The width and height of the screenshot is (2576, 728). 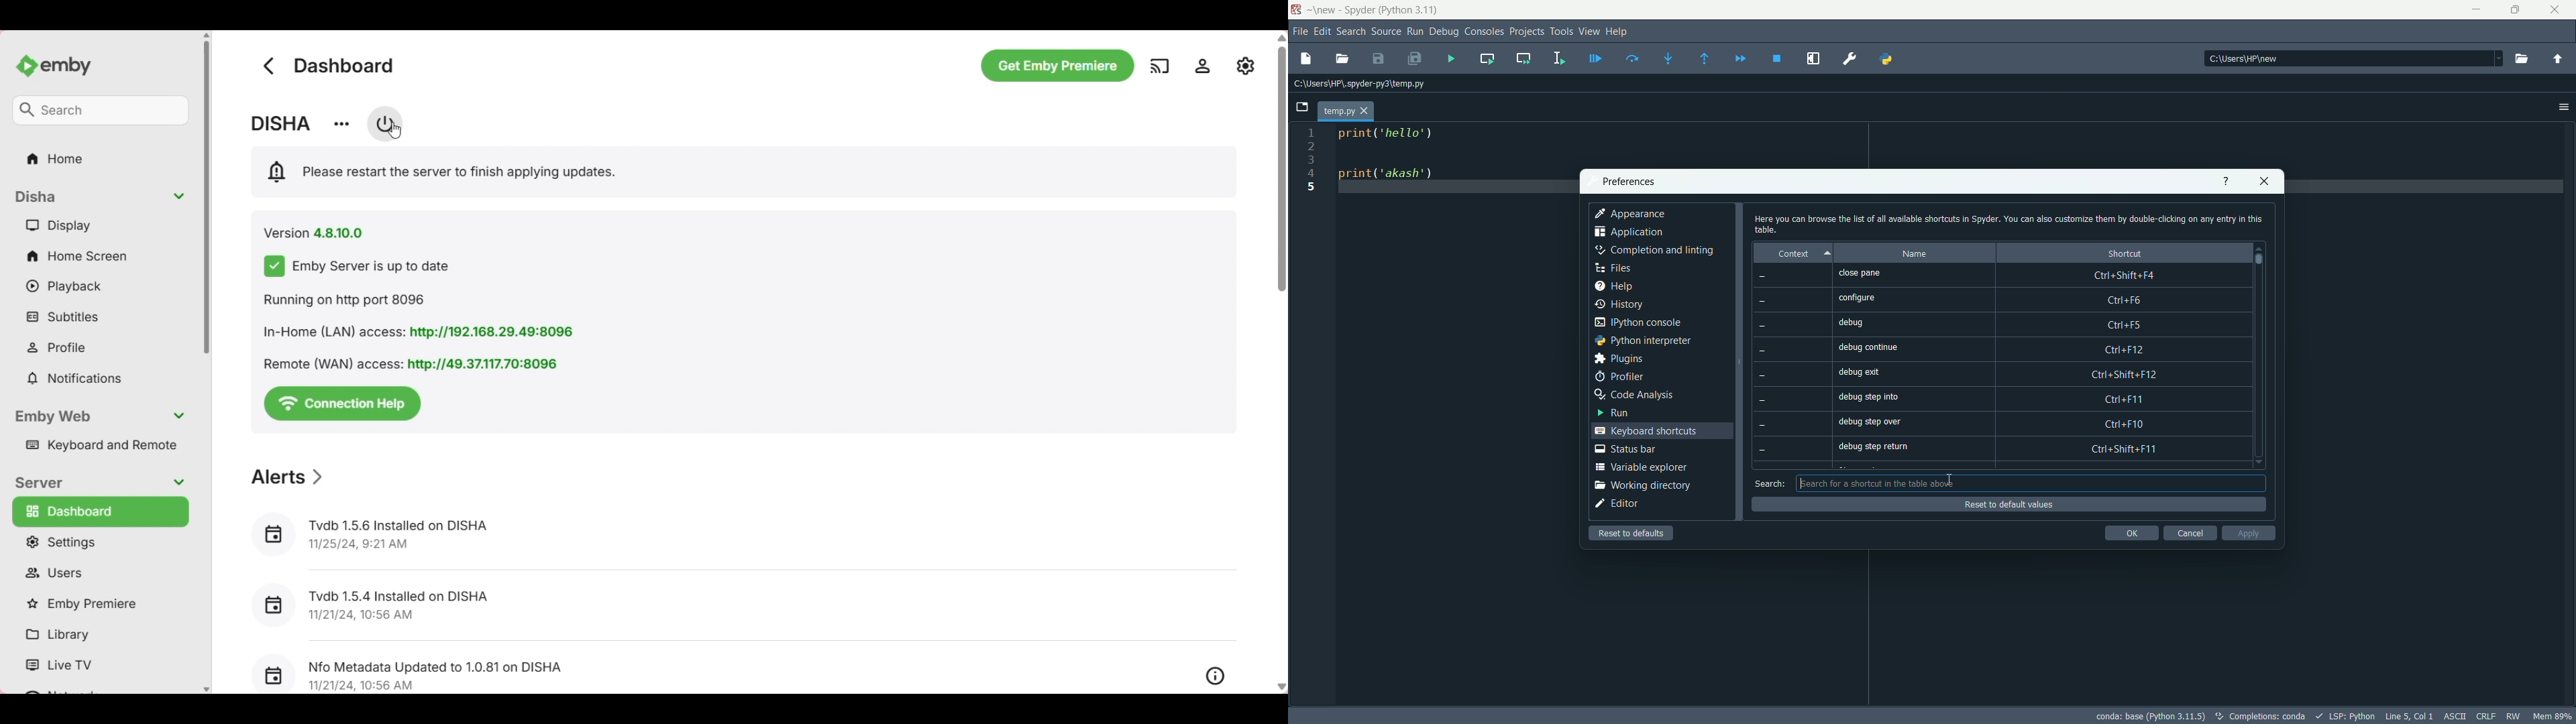 I want to click on c:/users/hp/new, so click(x=2352, y=58).